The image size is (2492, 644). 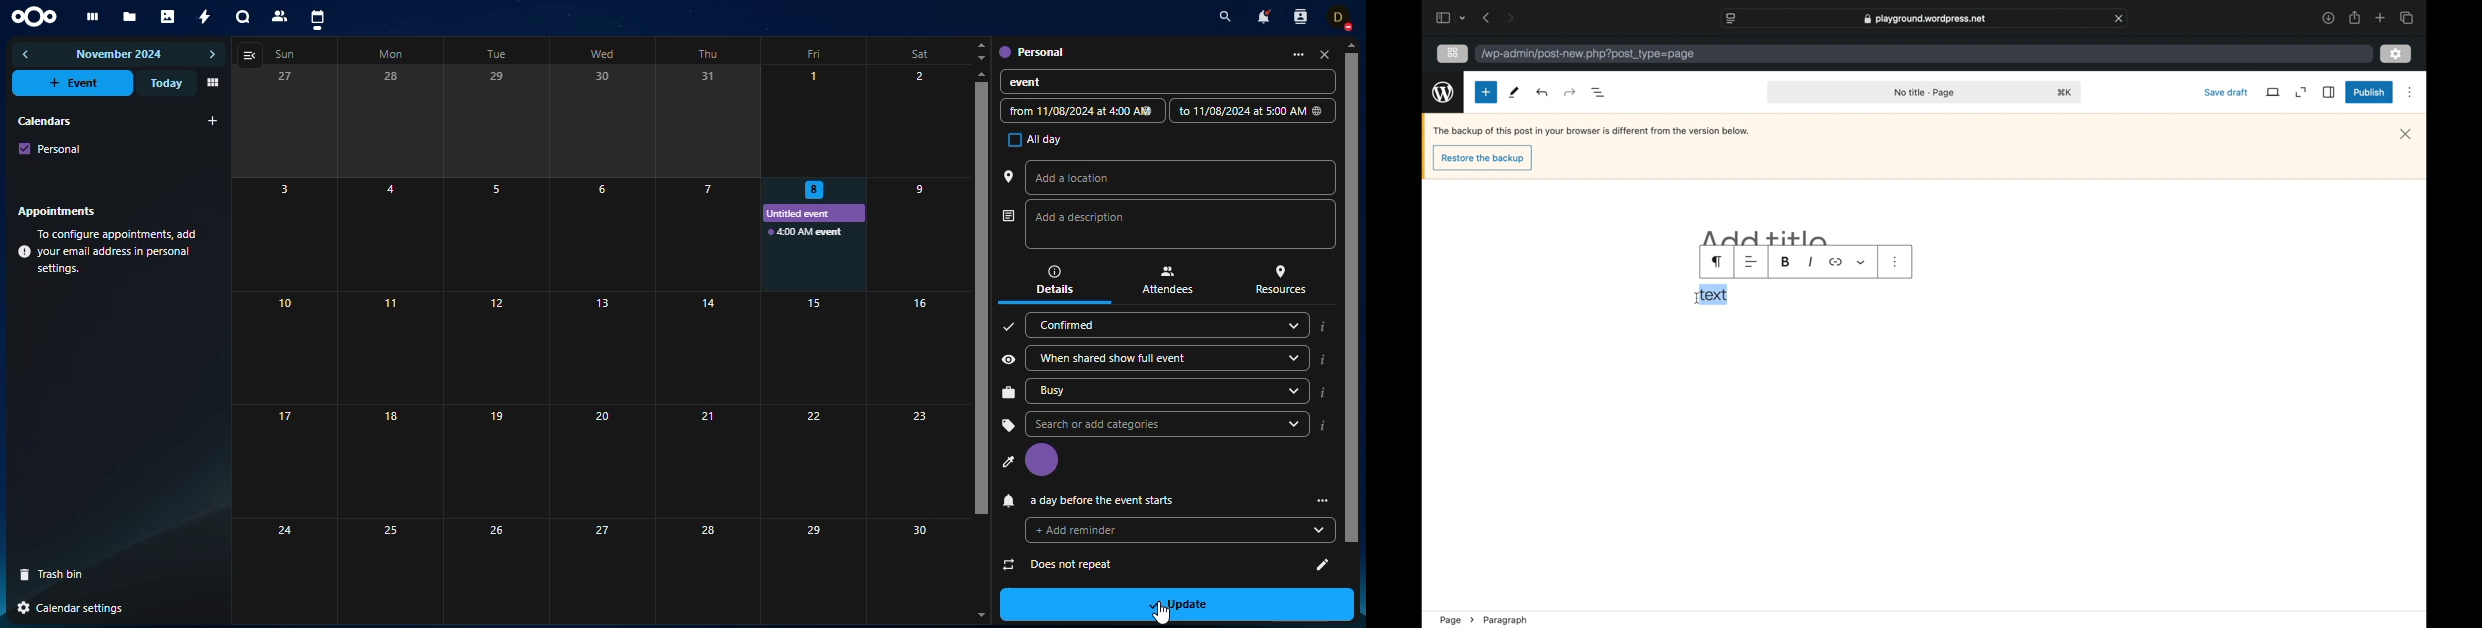 I want to click on profile, so click(x=1008, y=462).